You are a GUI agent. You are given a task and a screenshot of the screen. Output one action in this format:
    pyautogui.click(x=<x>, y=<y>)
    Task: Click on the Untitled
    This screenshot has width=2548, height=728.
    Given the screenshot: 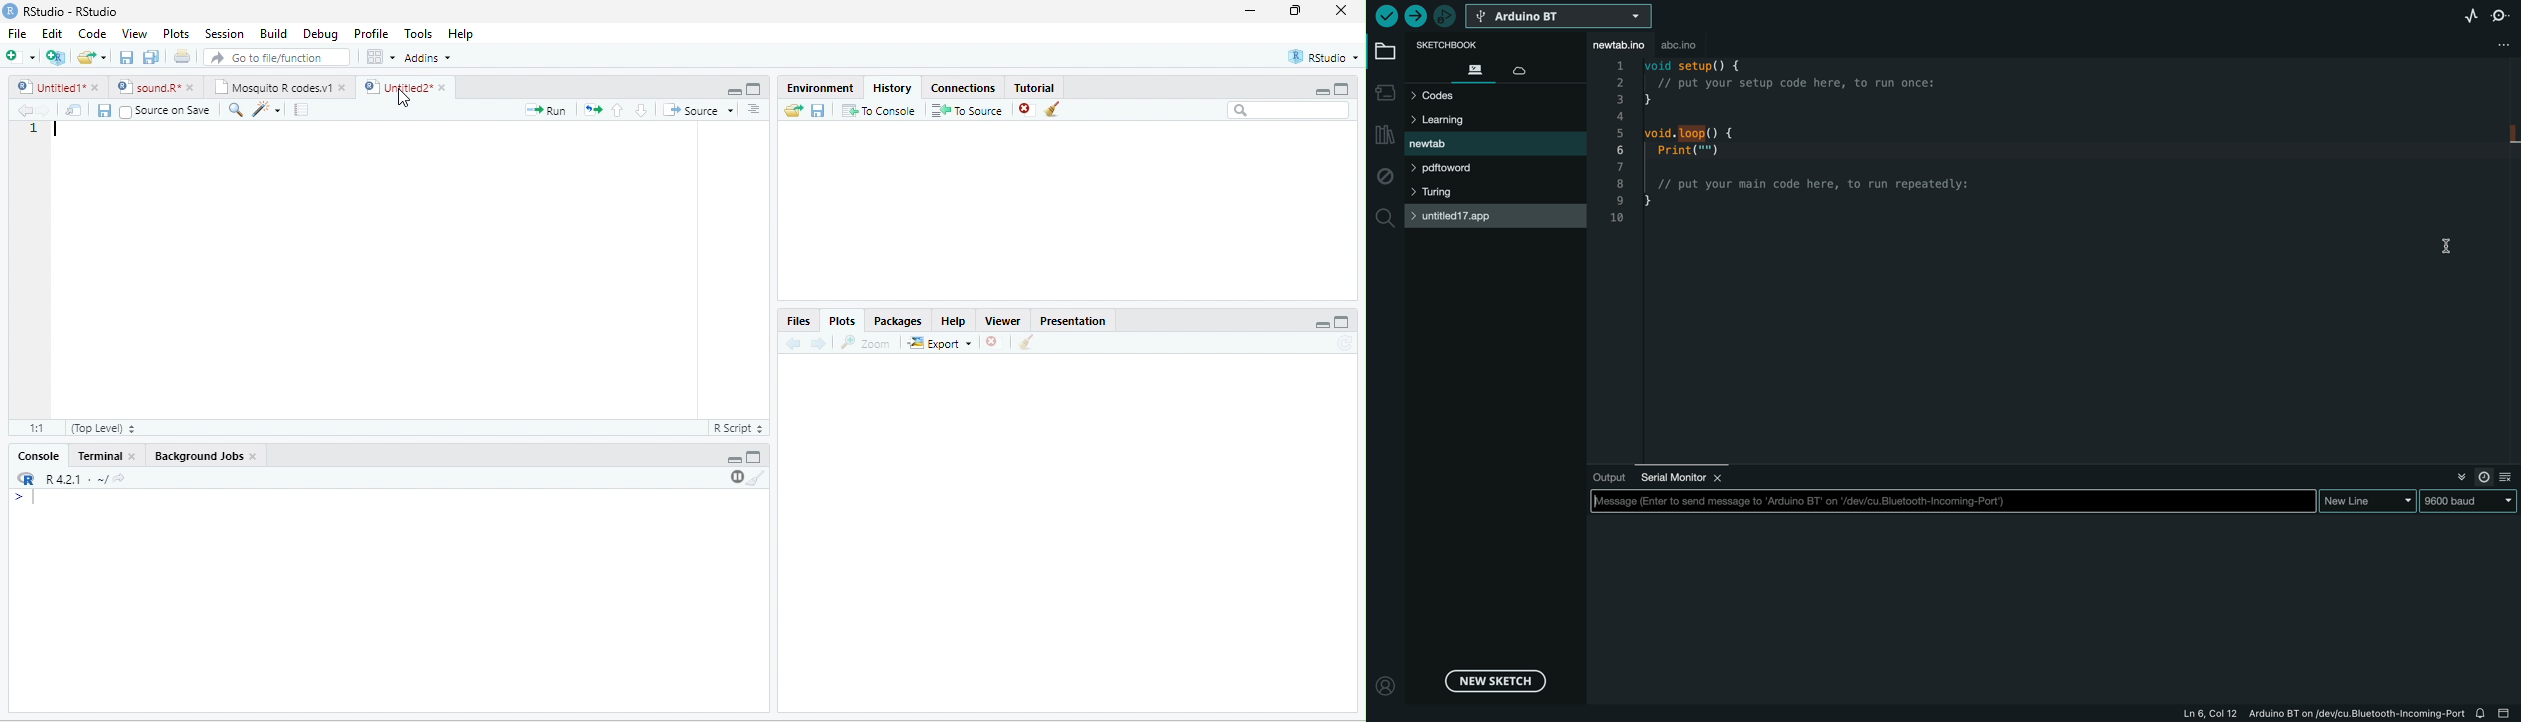 What is the action you would take?
    pyautogui.click(x=49, y=87)
    